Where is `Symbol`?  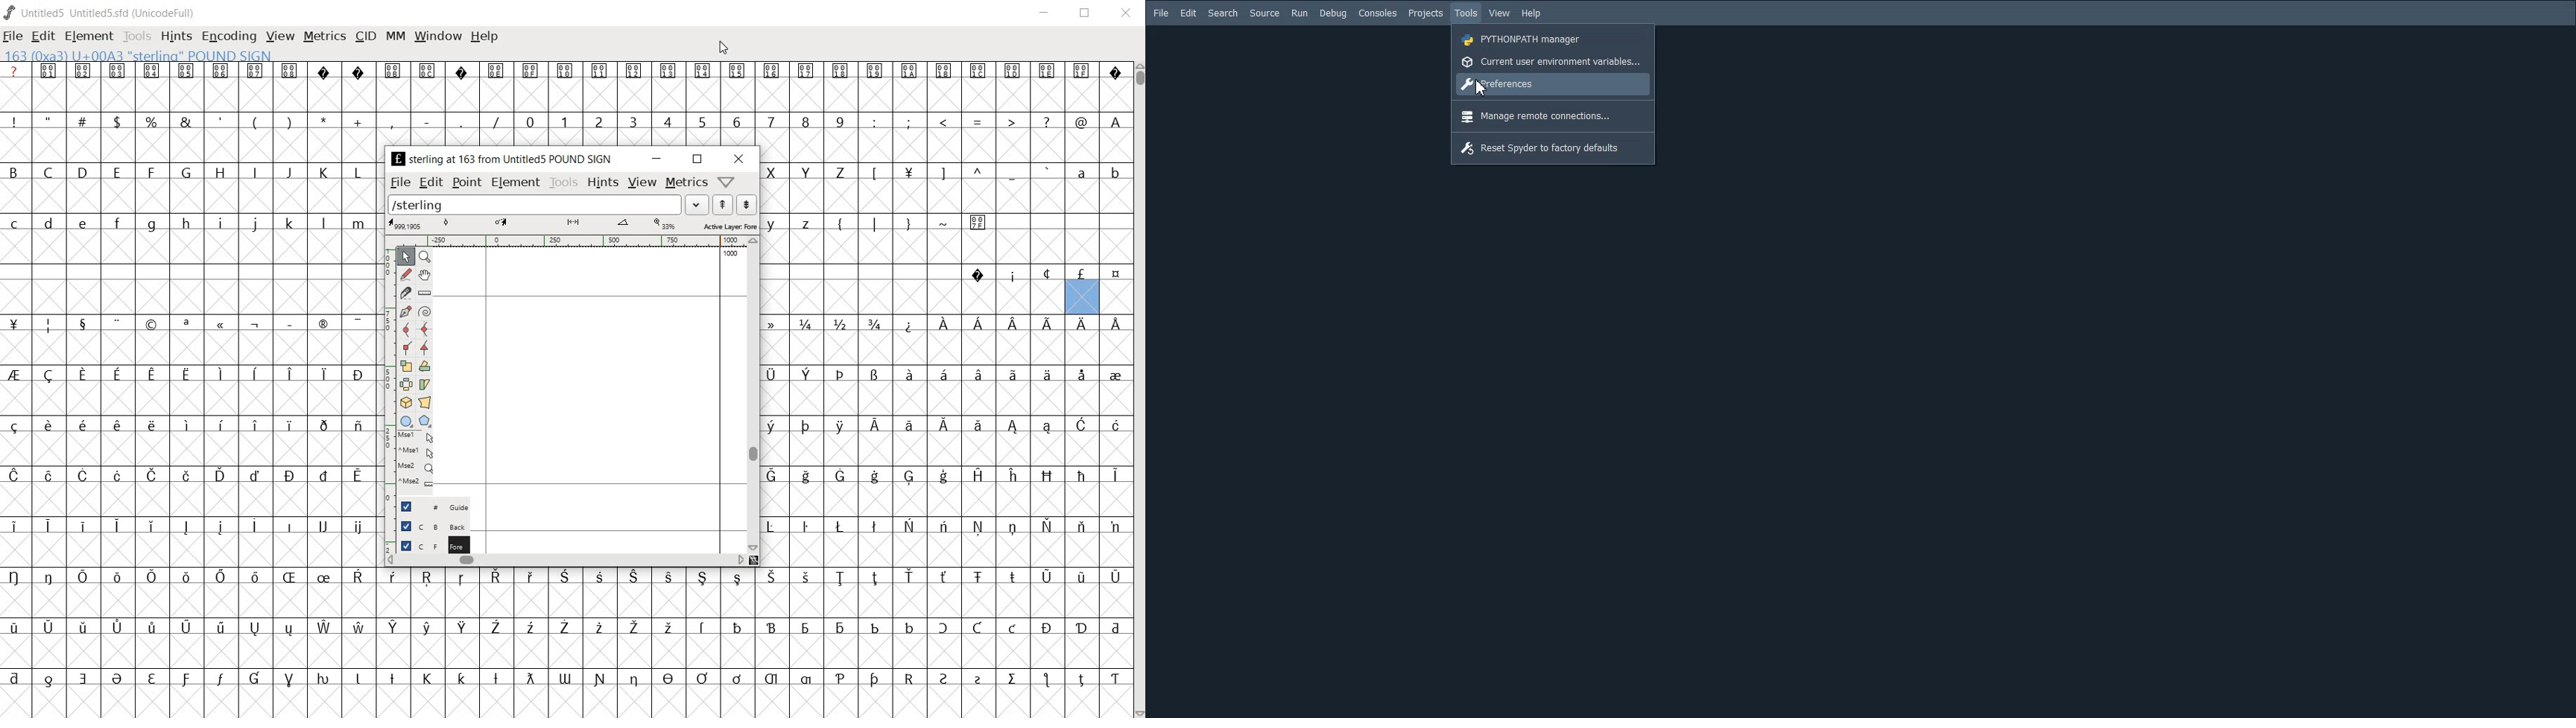 Symbol is located at coordinates (564, 578).